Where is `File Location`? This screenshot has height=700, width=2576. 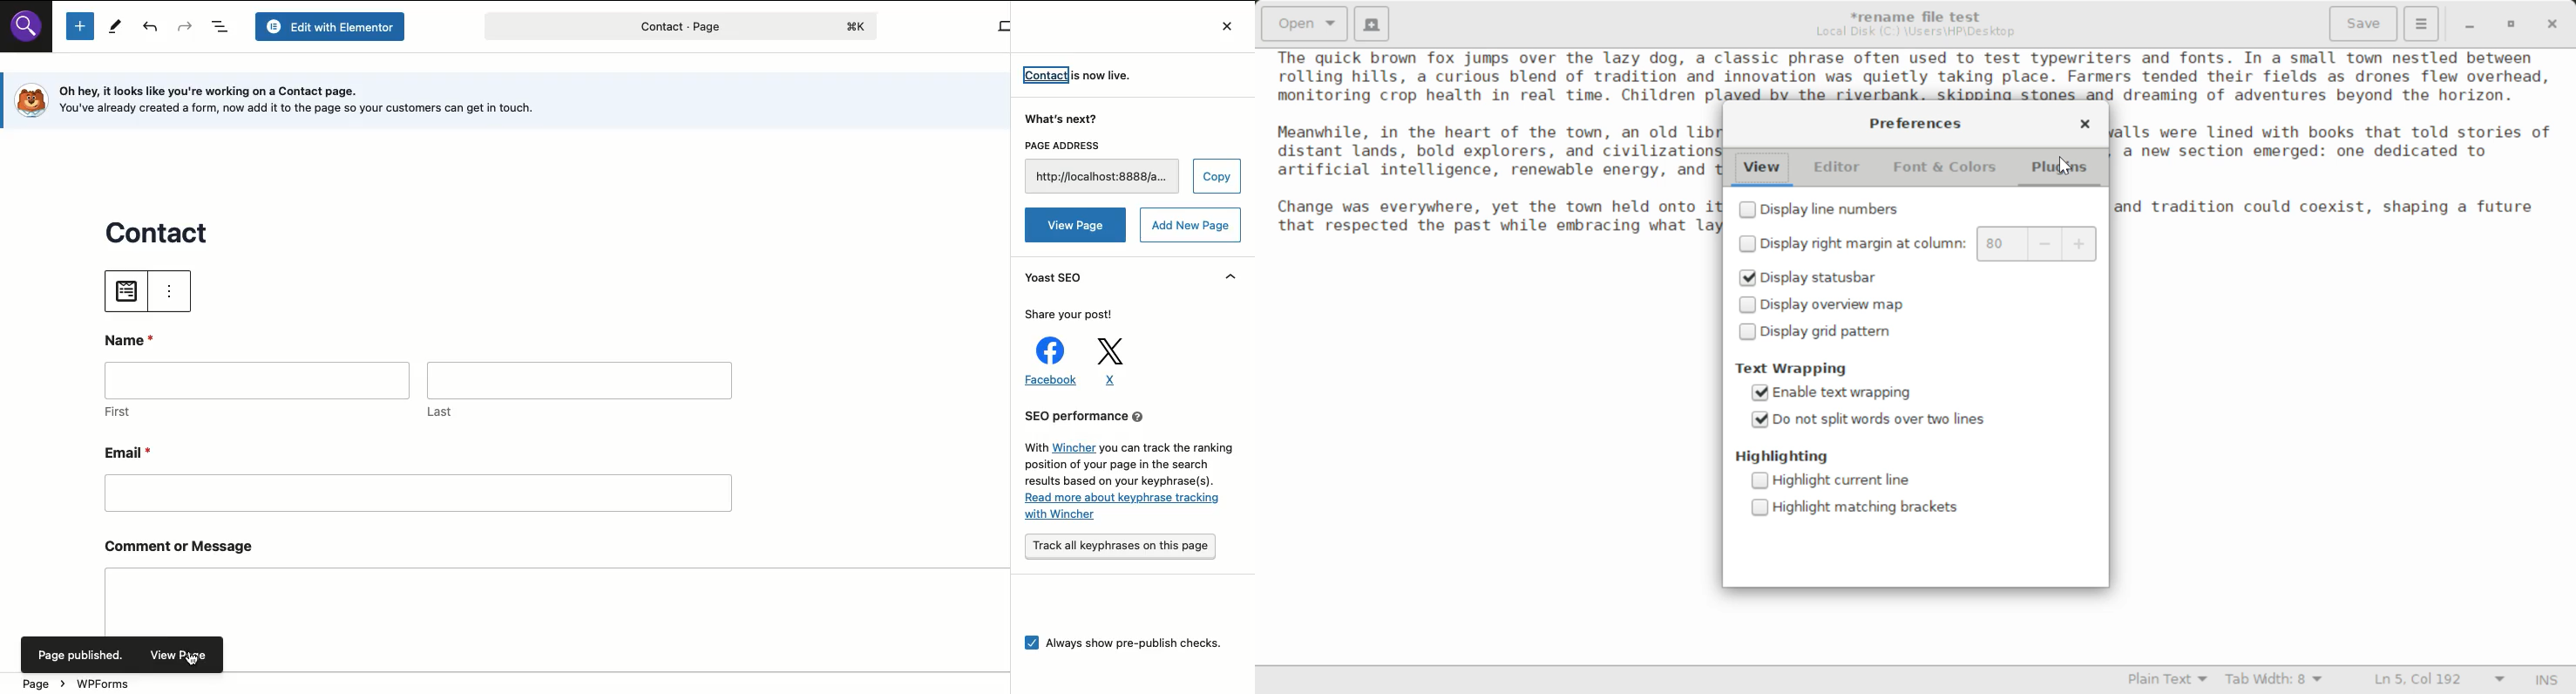
File Location is located at coordinates (1916, 32).